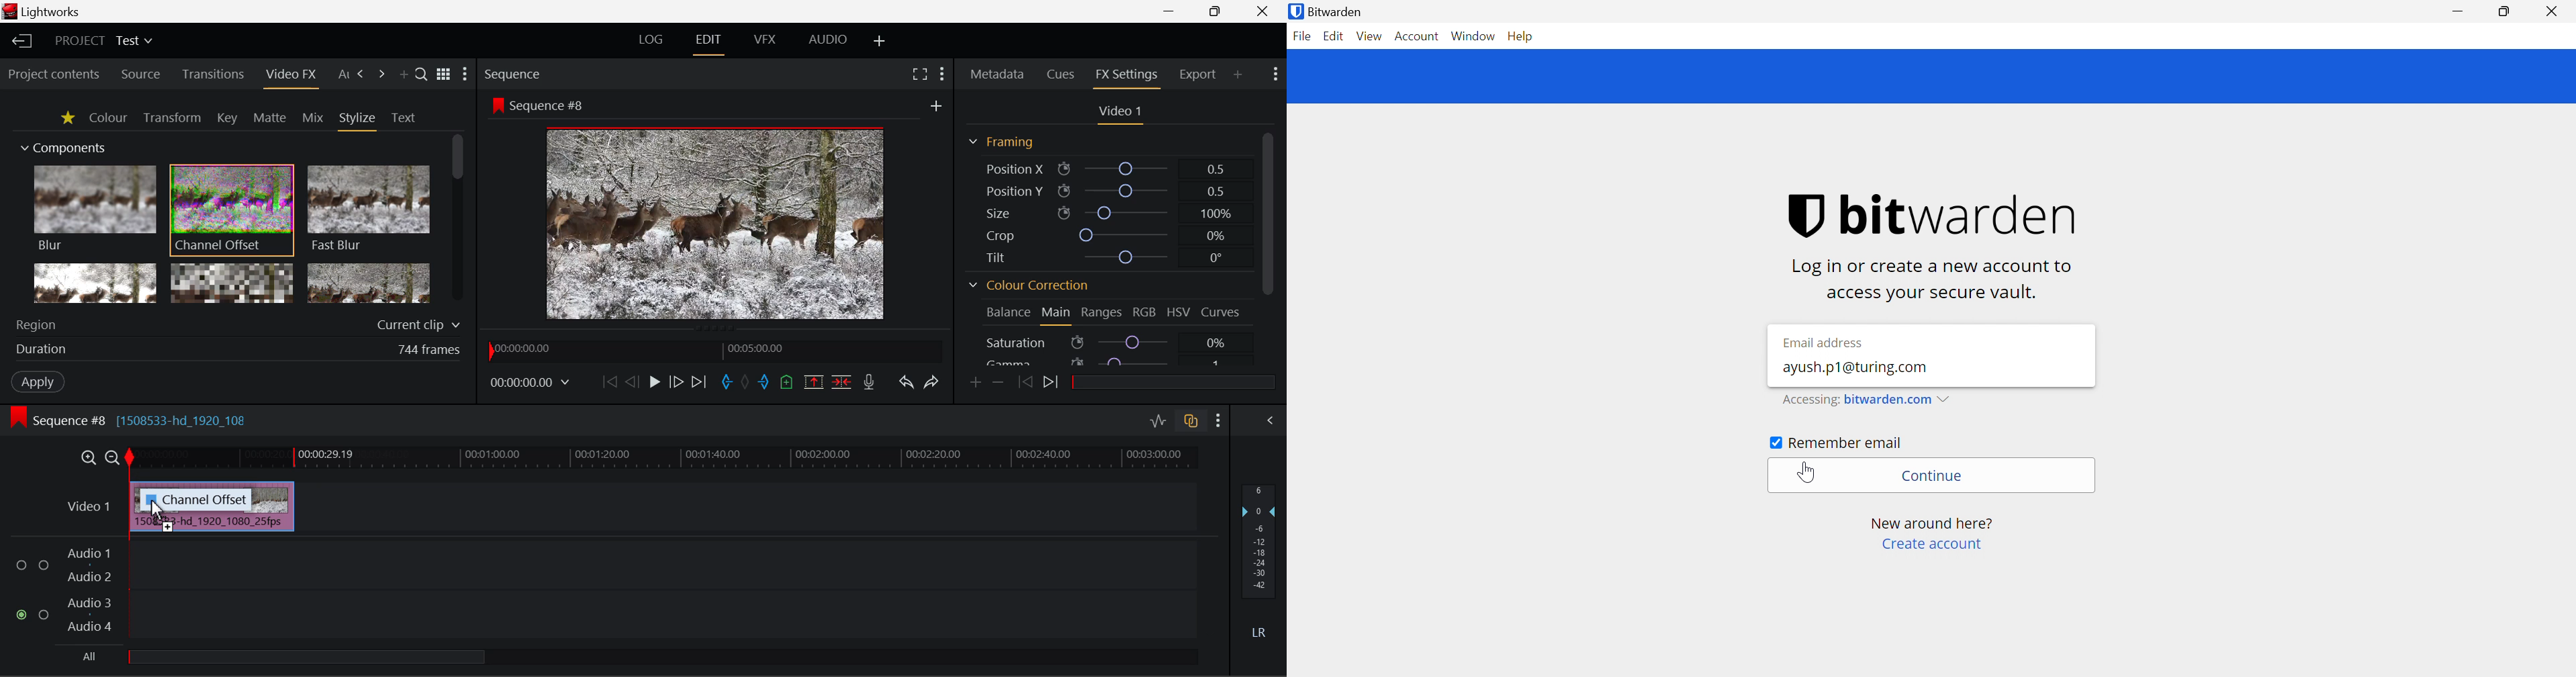 The width and height of the screenshot is (2576, 700). I want to click on Framing Section, so click(1004, 141).